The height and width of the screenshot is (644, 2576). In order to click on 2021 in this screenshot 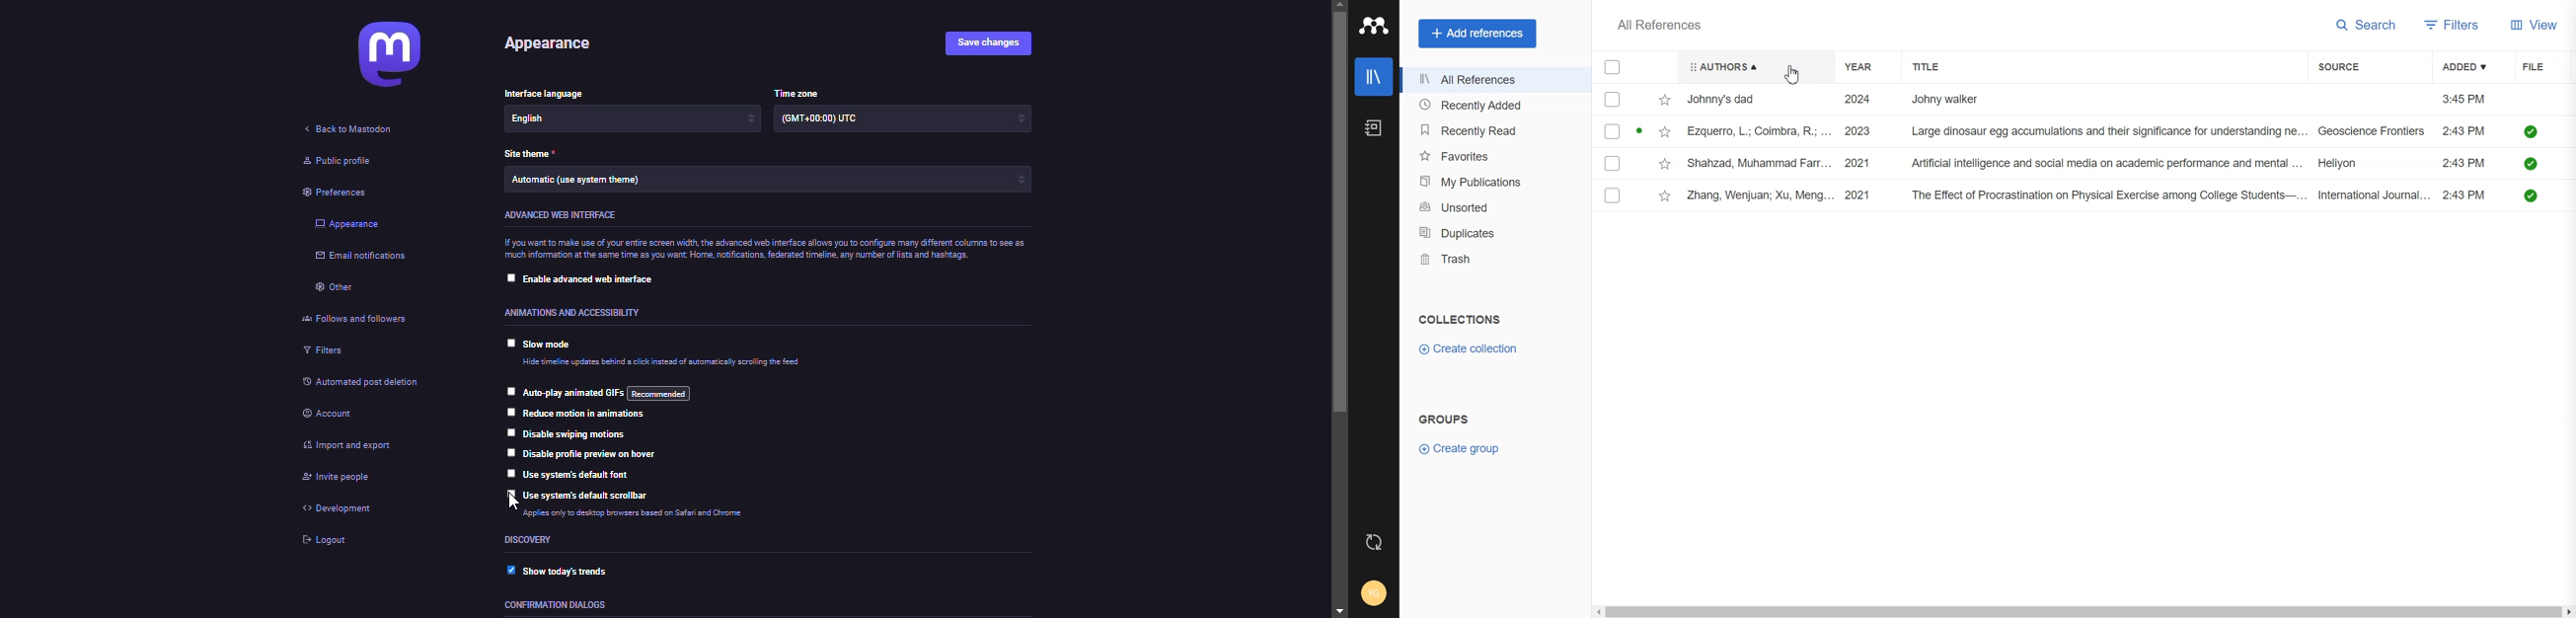, I will do `click(1859, 195)`.